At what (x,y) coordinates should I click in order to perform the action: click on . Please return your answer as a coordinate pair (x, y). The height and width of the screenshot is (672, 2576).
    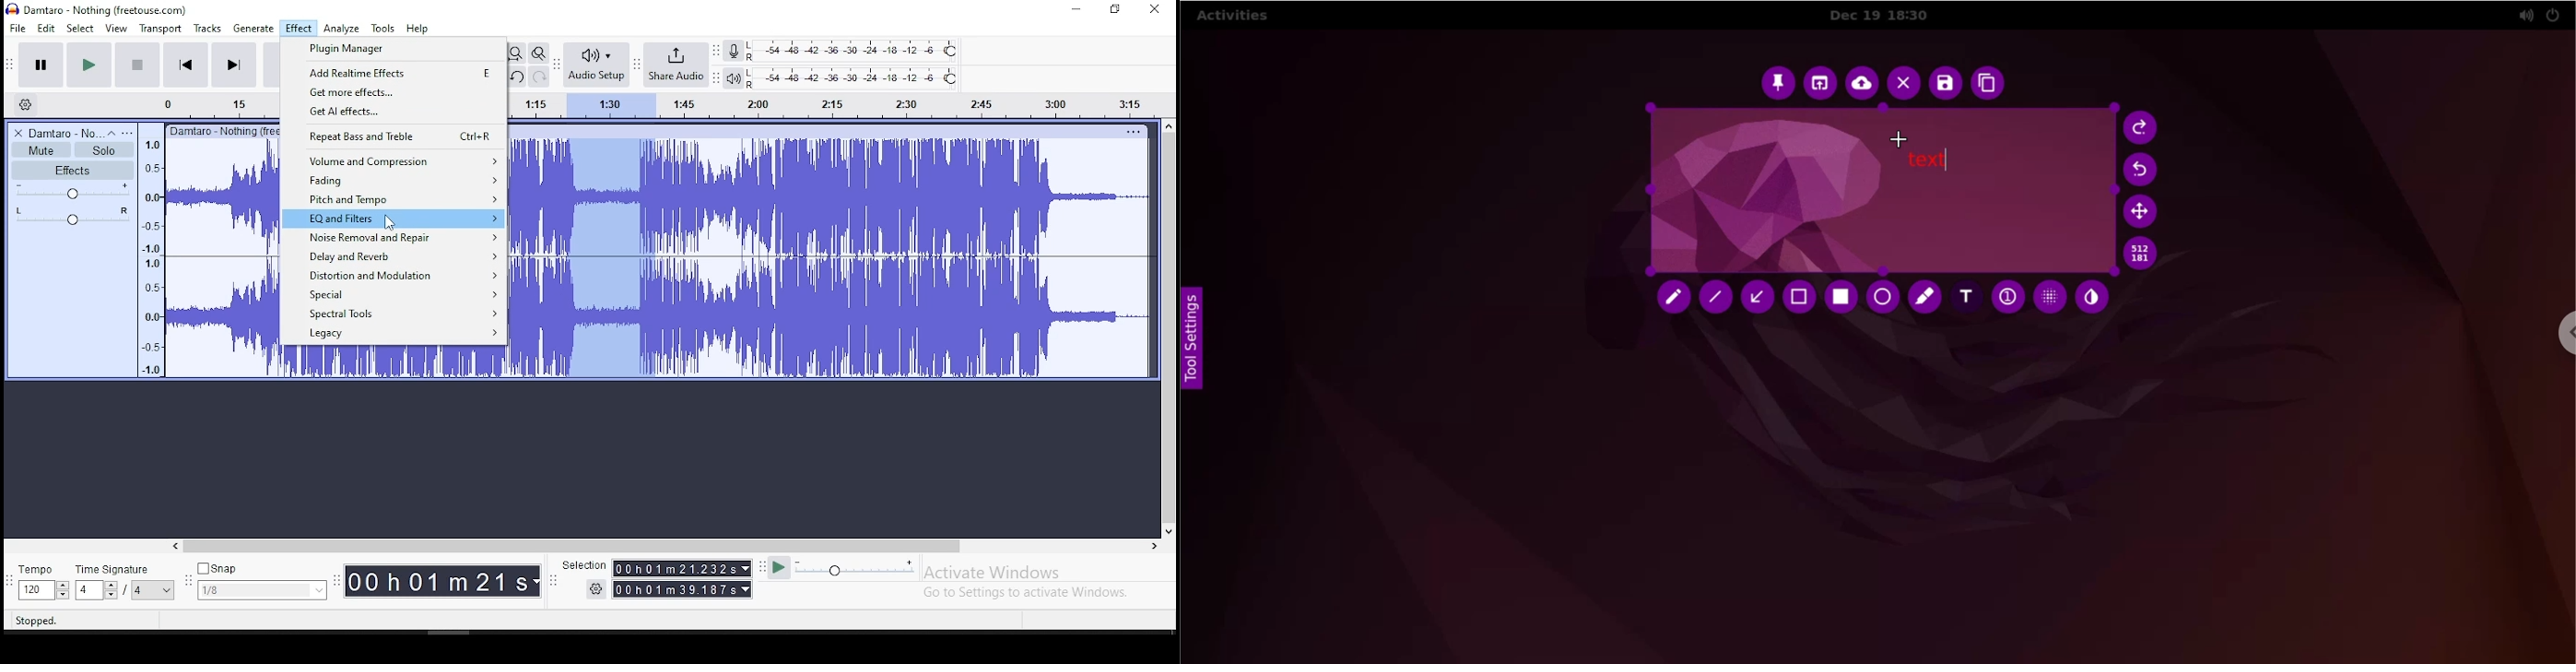
    Looking at the image, I should click on (151, 257).